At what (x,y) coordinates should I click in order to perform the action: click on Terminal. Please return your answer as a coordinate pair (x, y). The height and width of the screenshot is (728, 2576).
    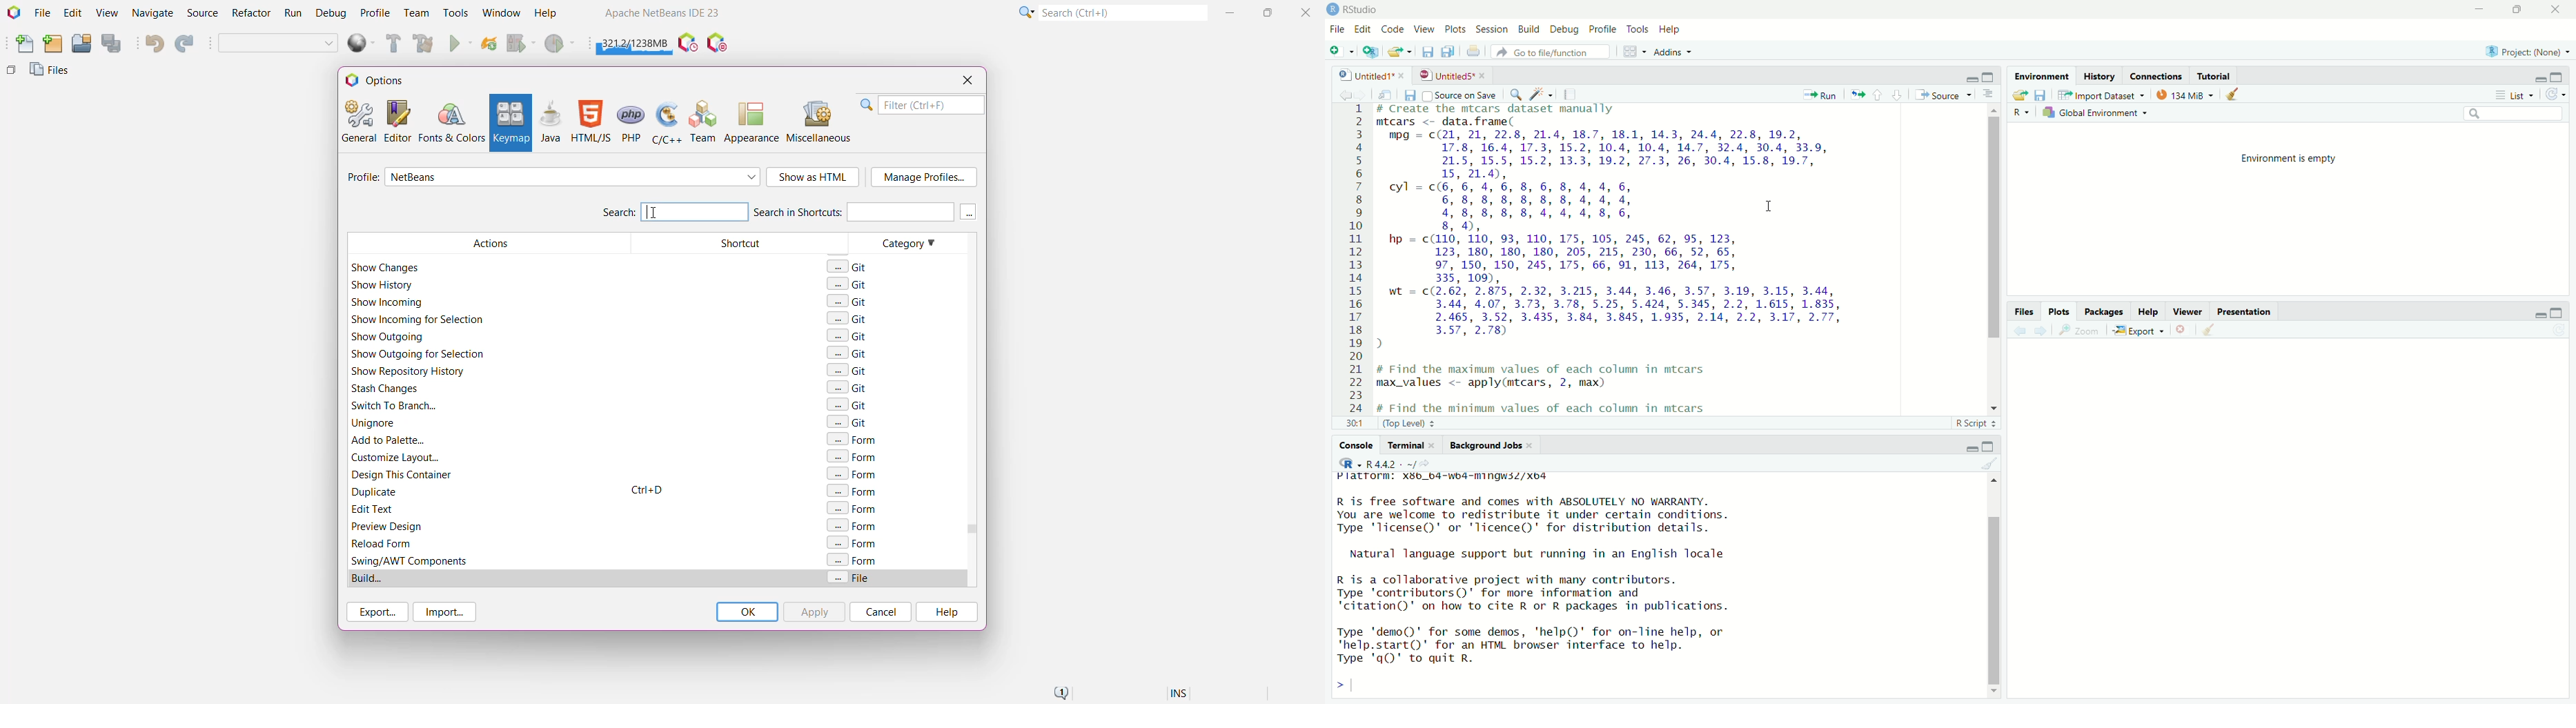
    Looking at the image, I should click on (1405, 446).